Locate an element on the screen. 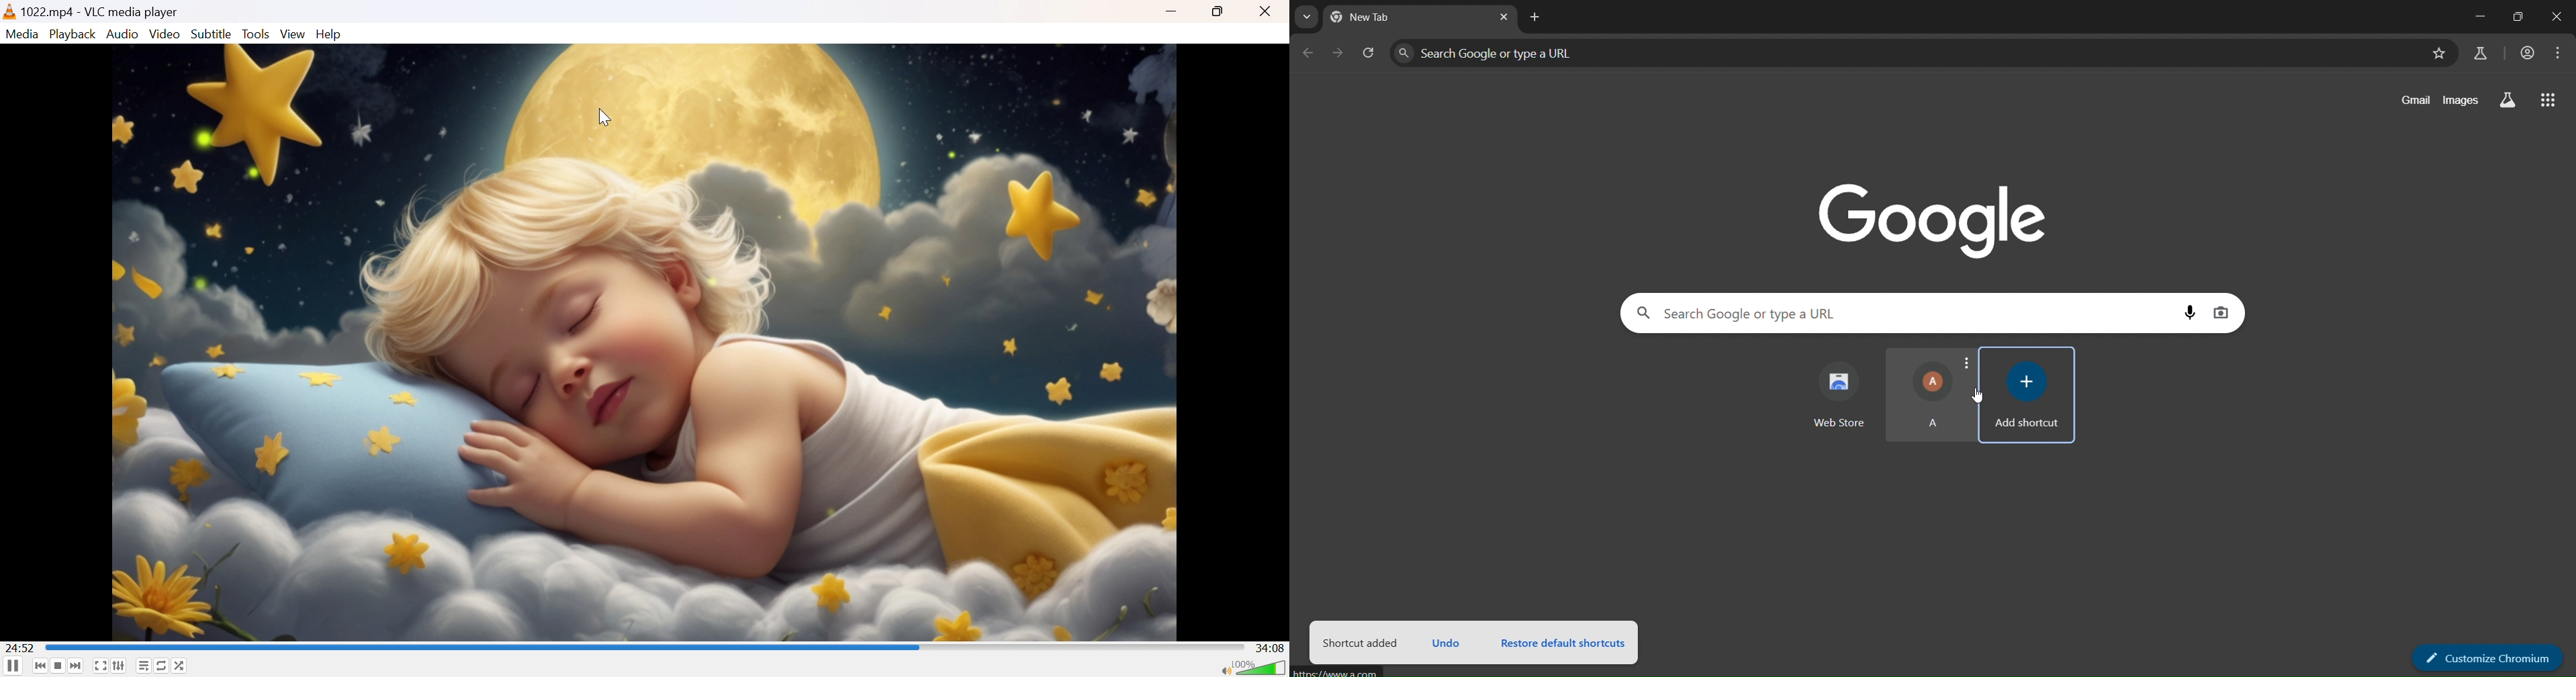 The width and height of the screenshot is (2576, 700). A is located at coordinates (1921, 396).